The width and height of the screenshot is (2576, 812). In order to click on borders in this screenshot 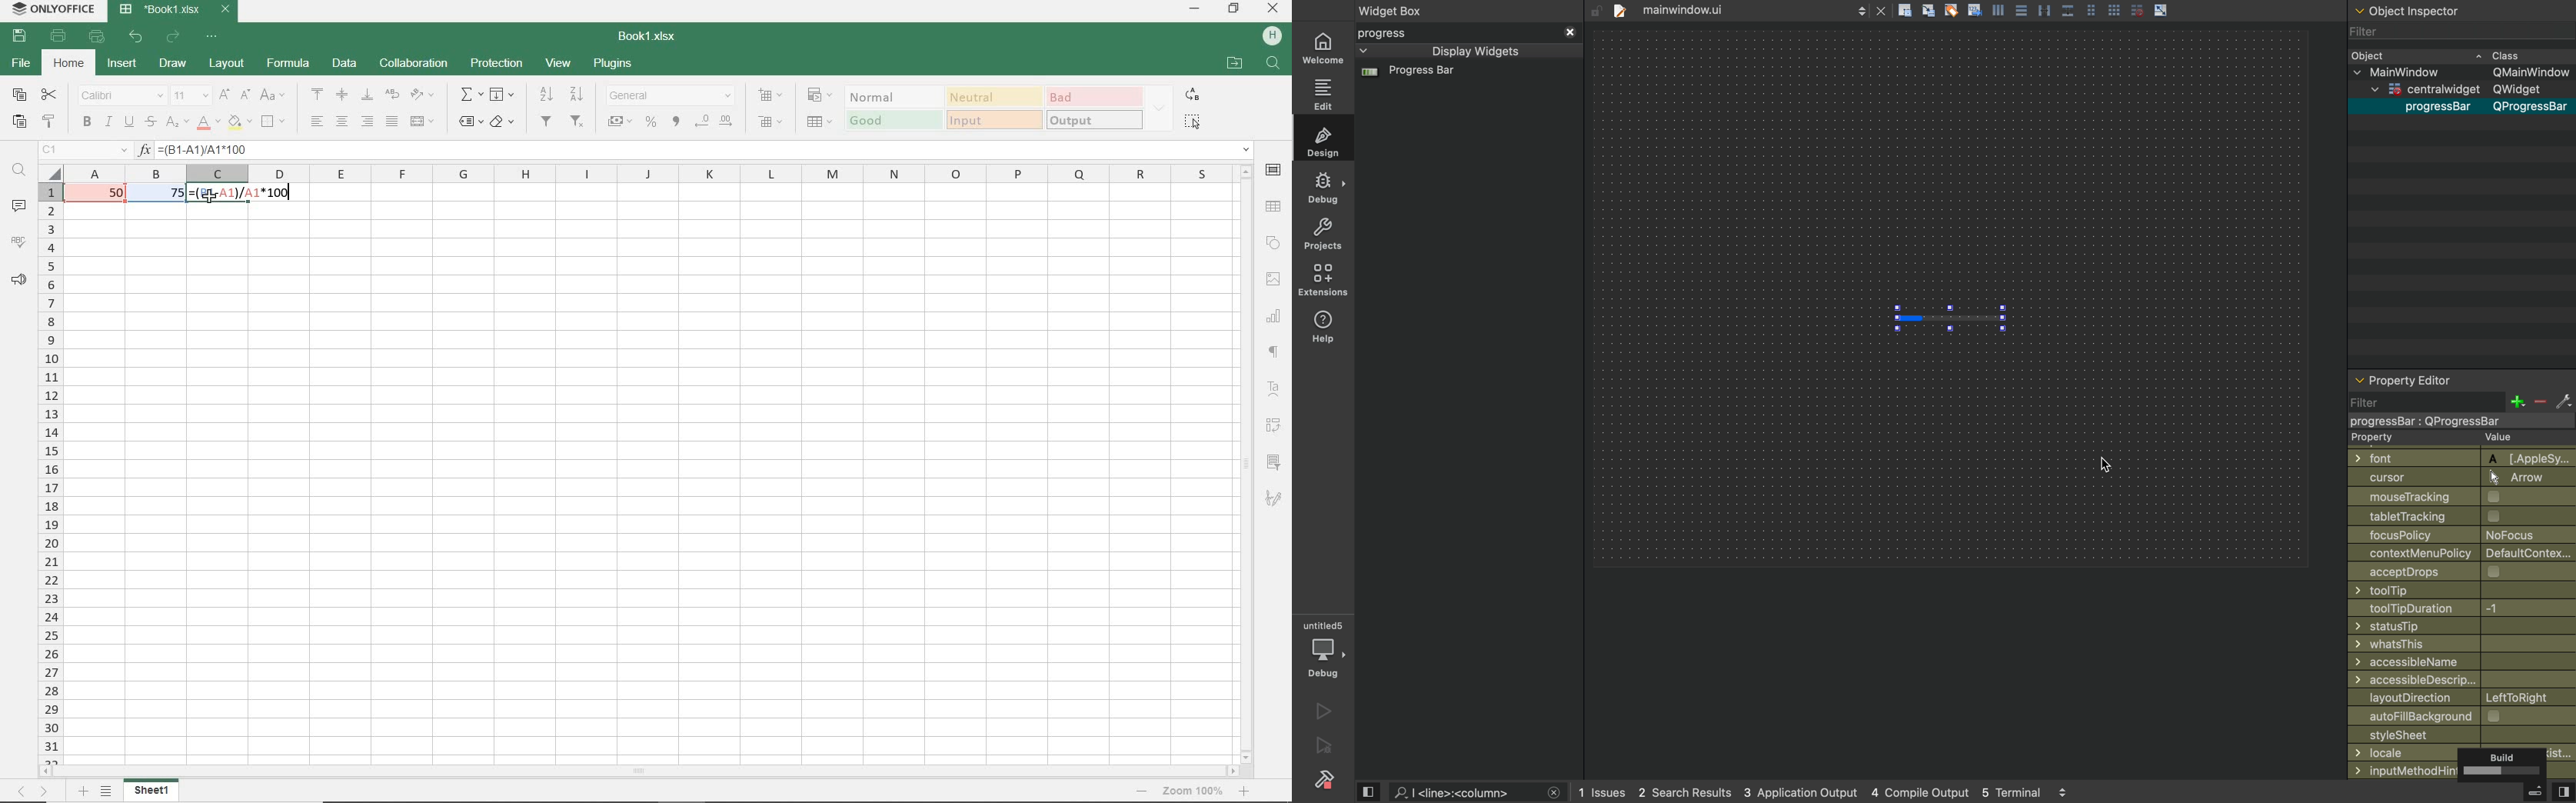, I will do `click(275, 121)`.